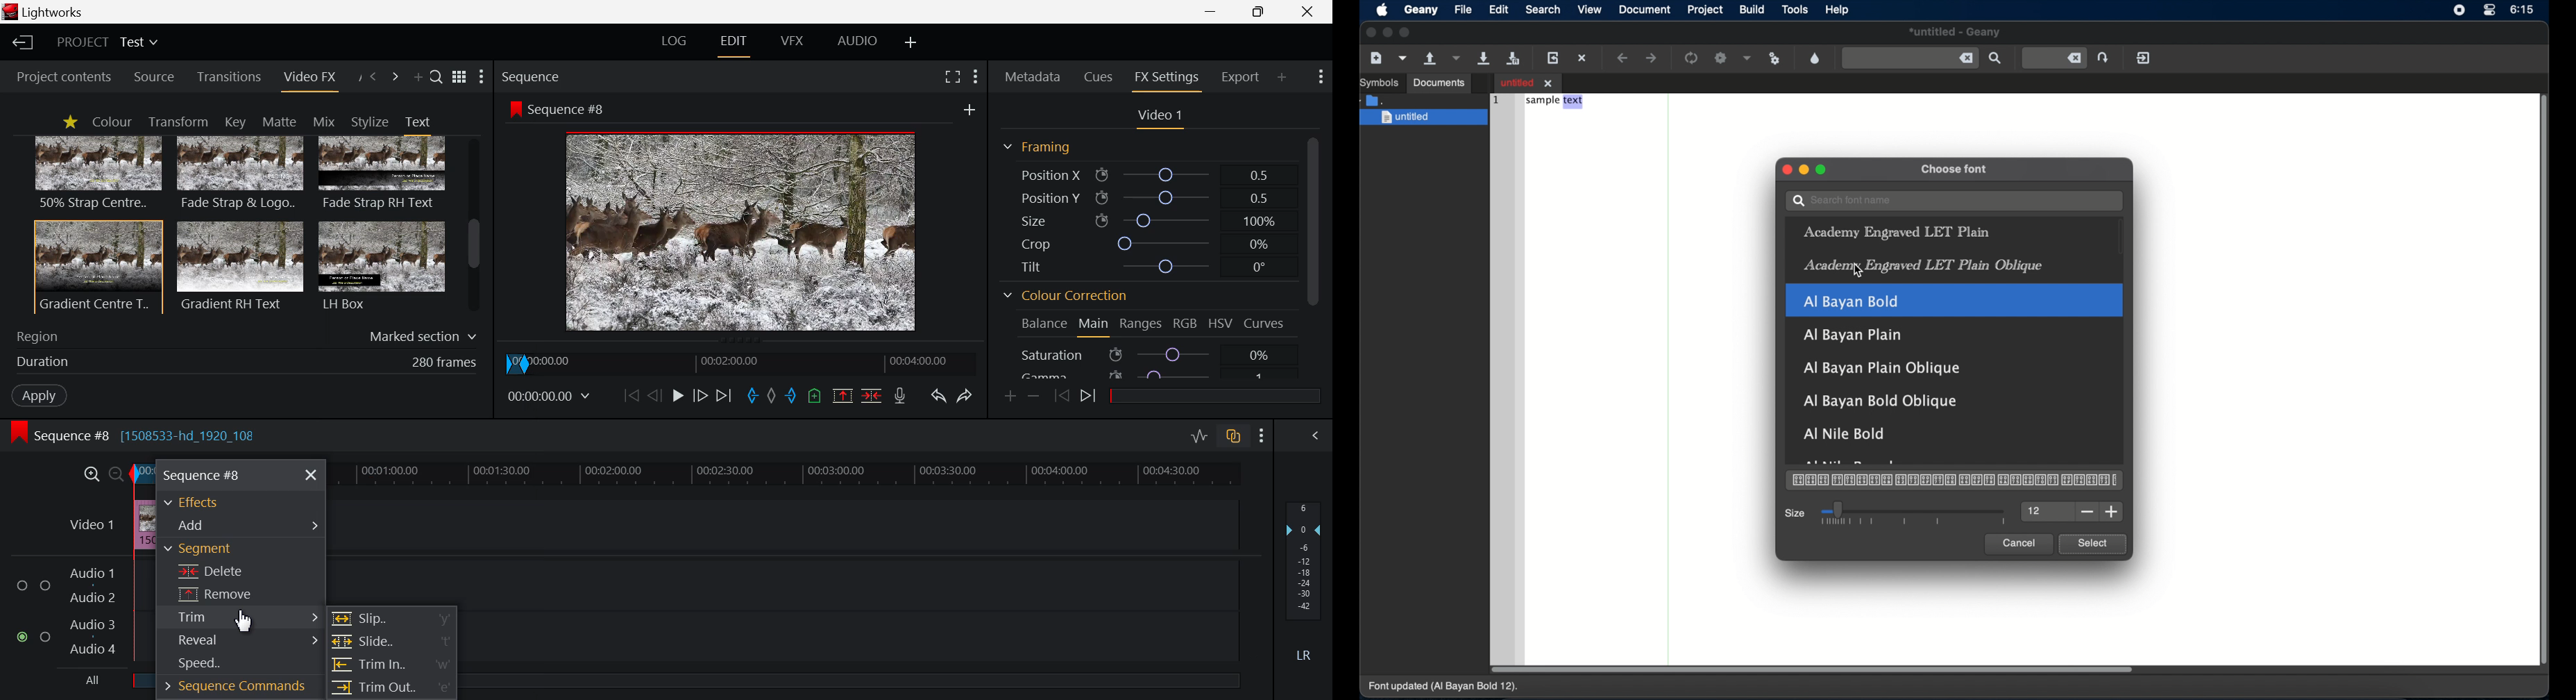 This screenshot has width=2576, height=700. I want to click on project, so click(1704, 10).